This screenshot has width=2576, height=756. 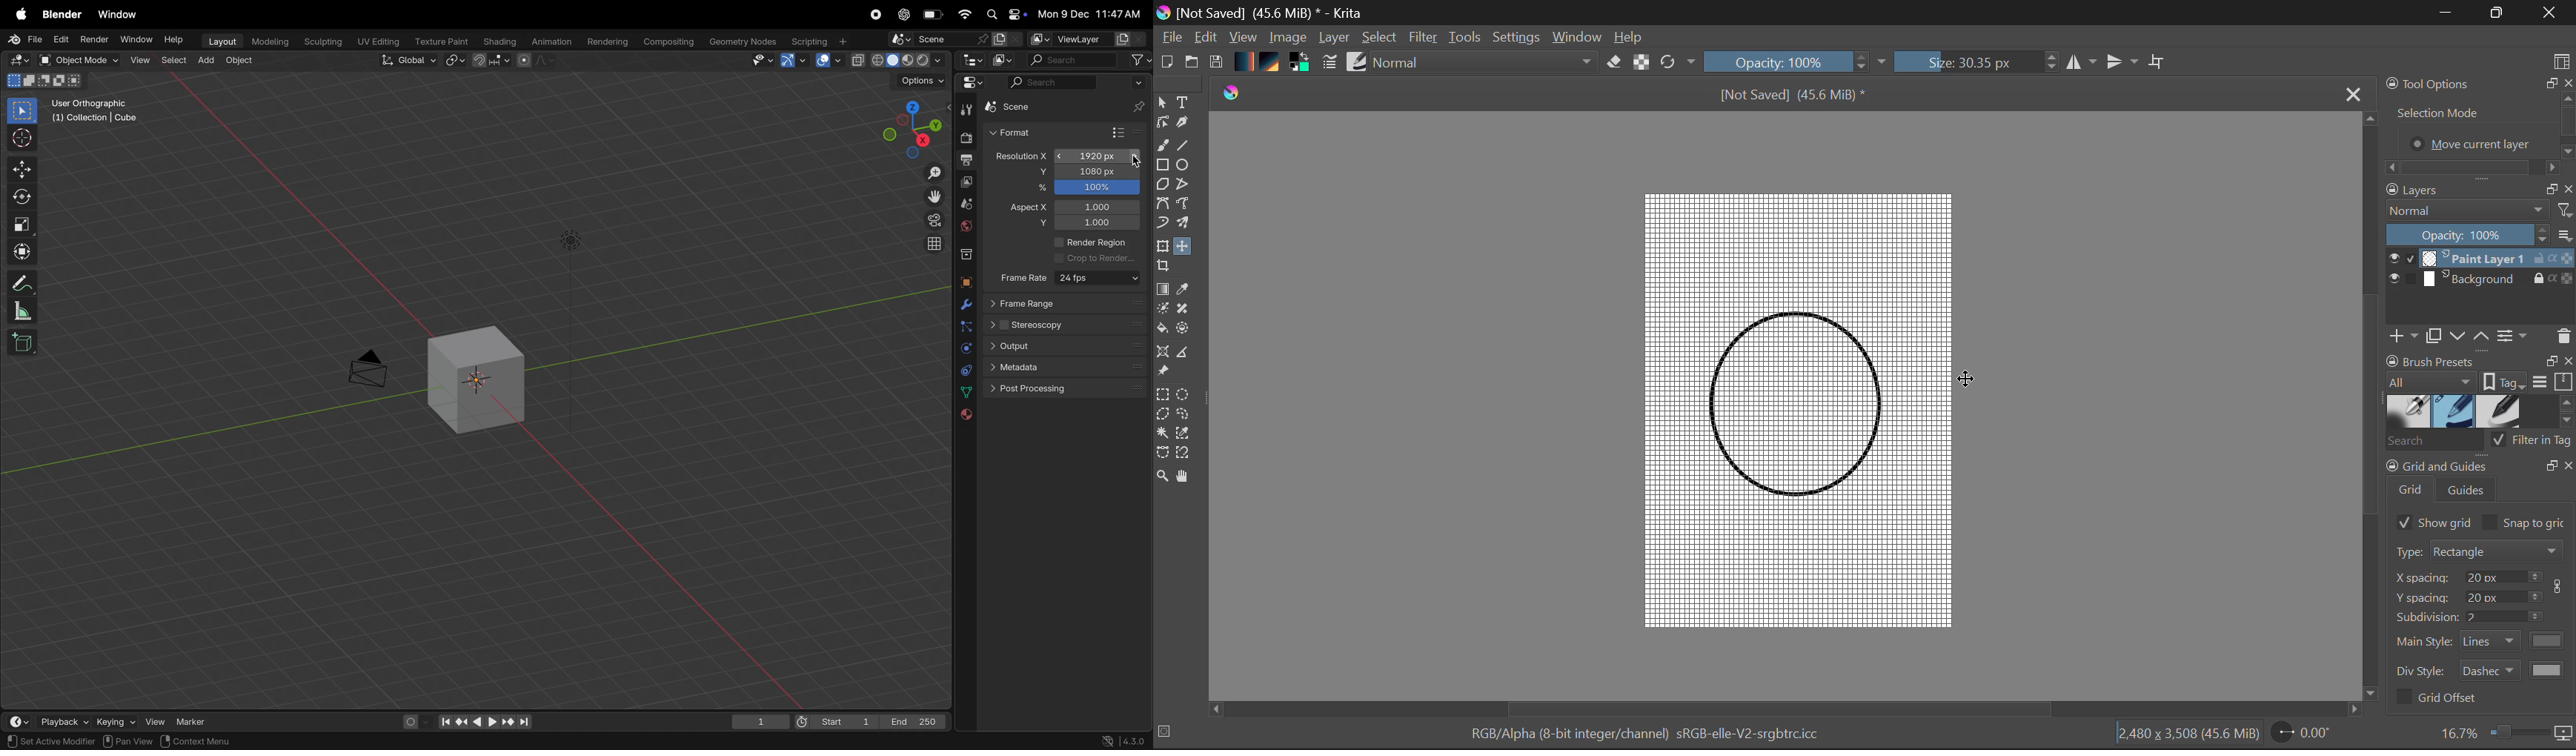 I want to click on output, so click(x=1018, y=346).